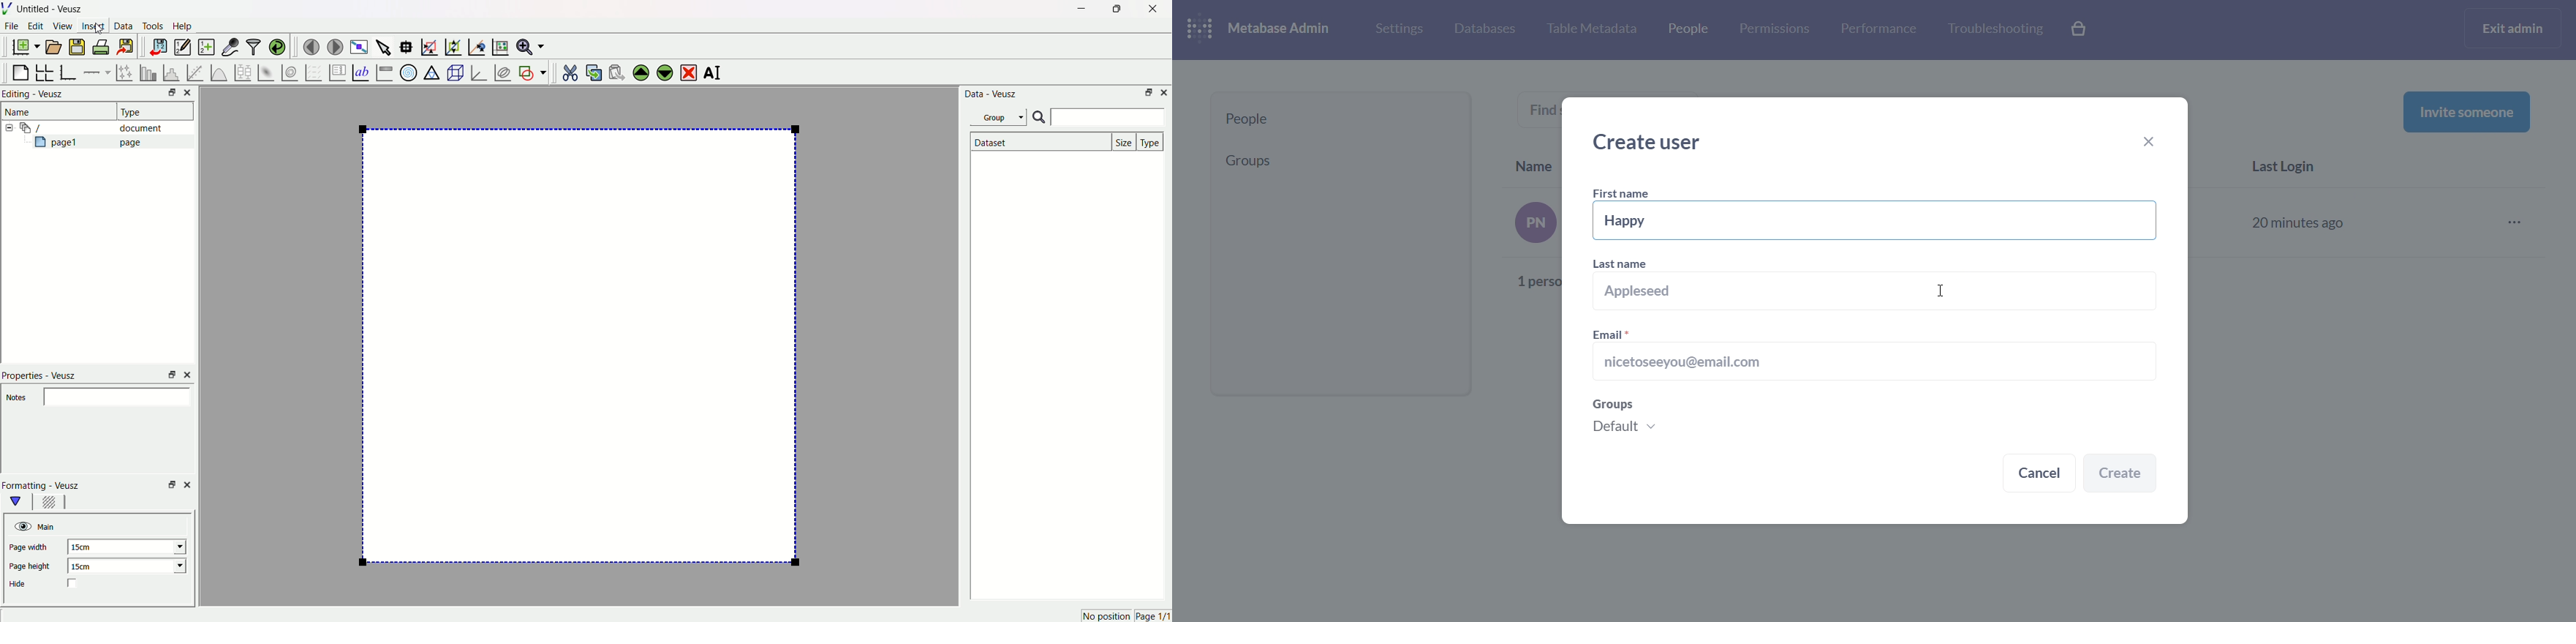 This screenshot has width=2576, height=644. Describe the element at coordinates (714, 73) in the screenshot. I see `rename the widgets` at that location.